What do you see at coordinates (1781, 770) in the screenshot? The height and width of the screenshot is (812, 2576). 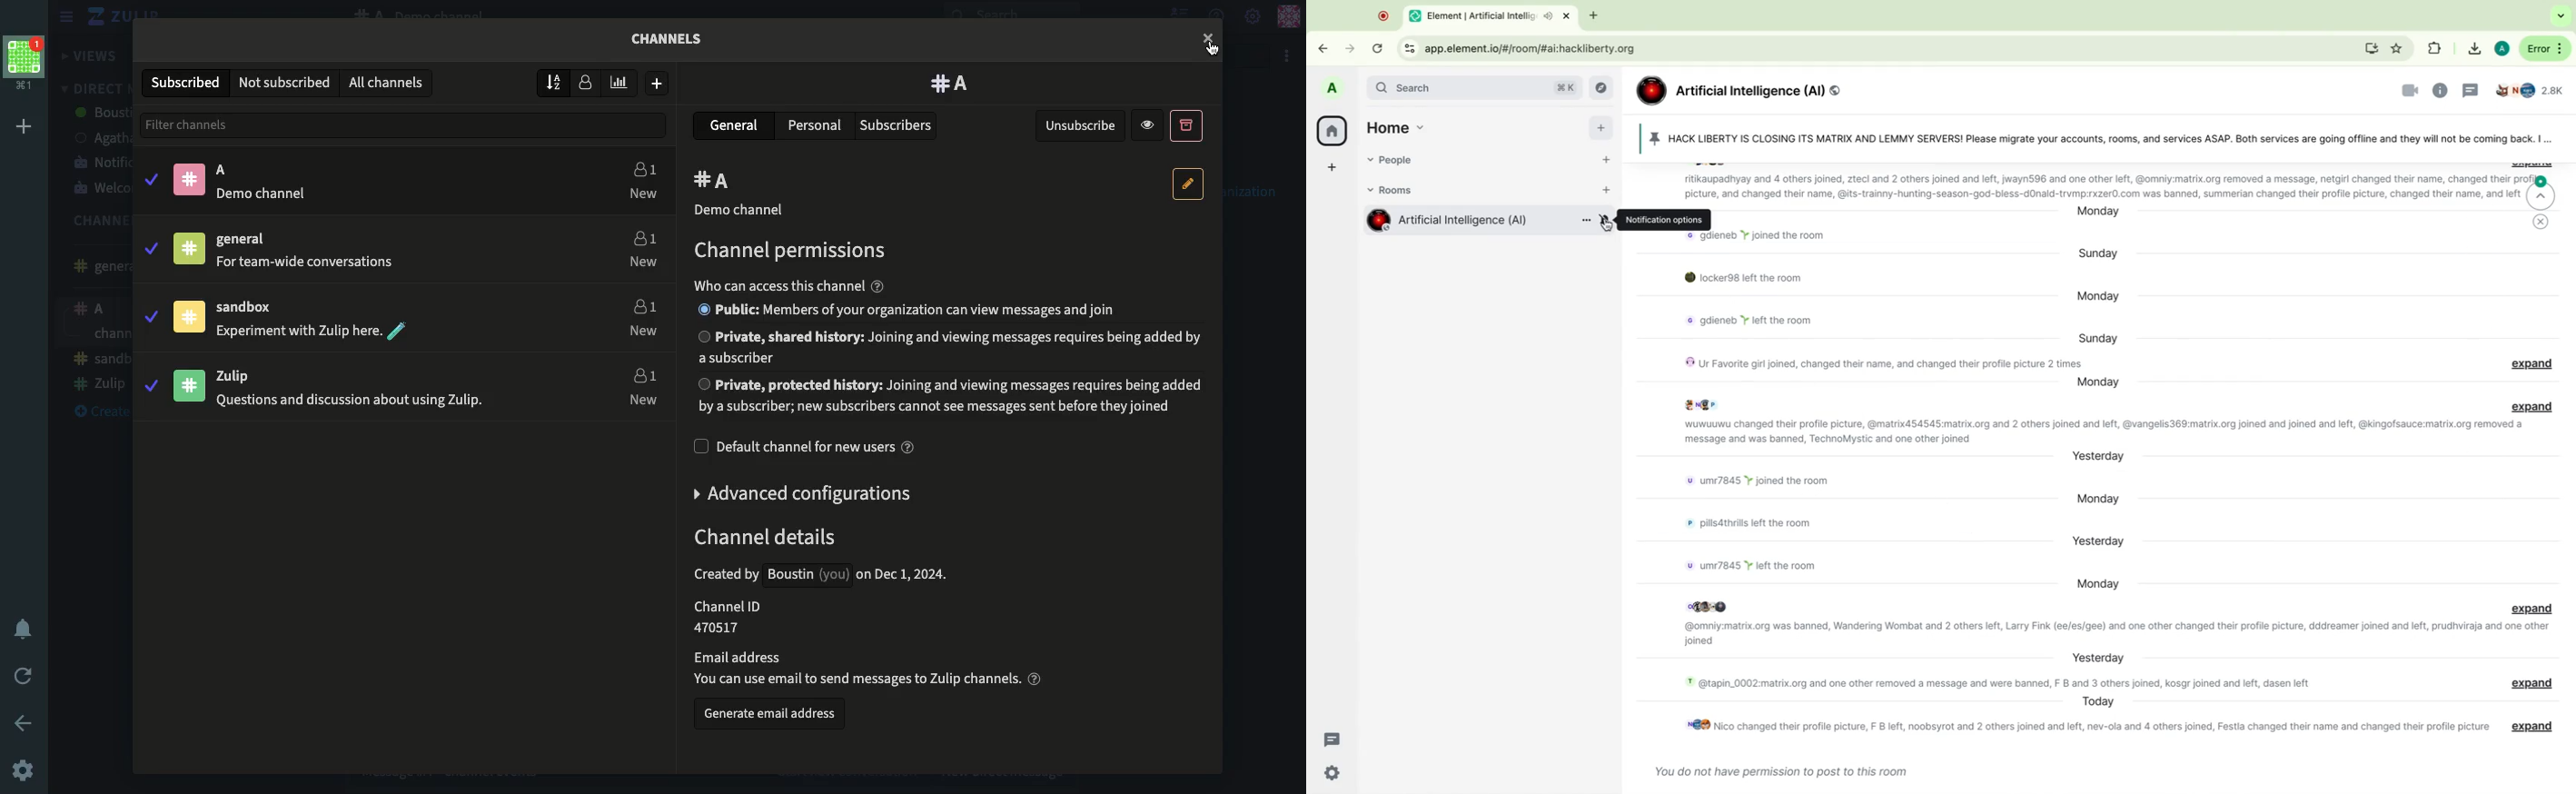 I see `message` at bounding box center [1781, 770].